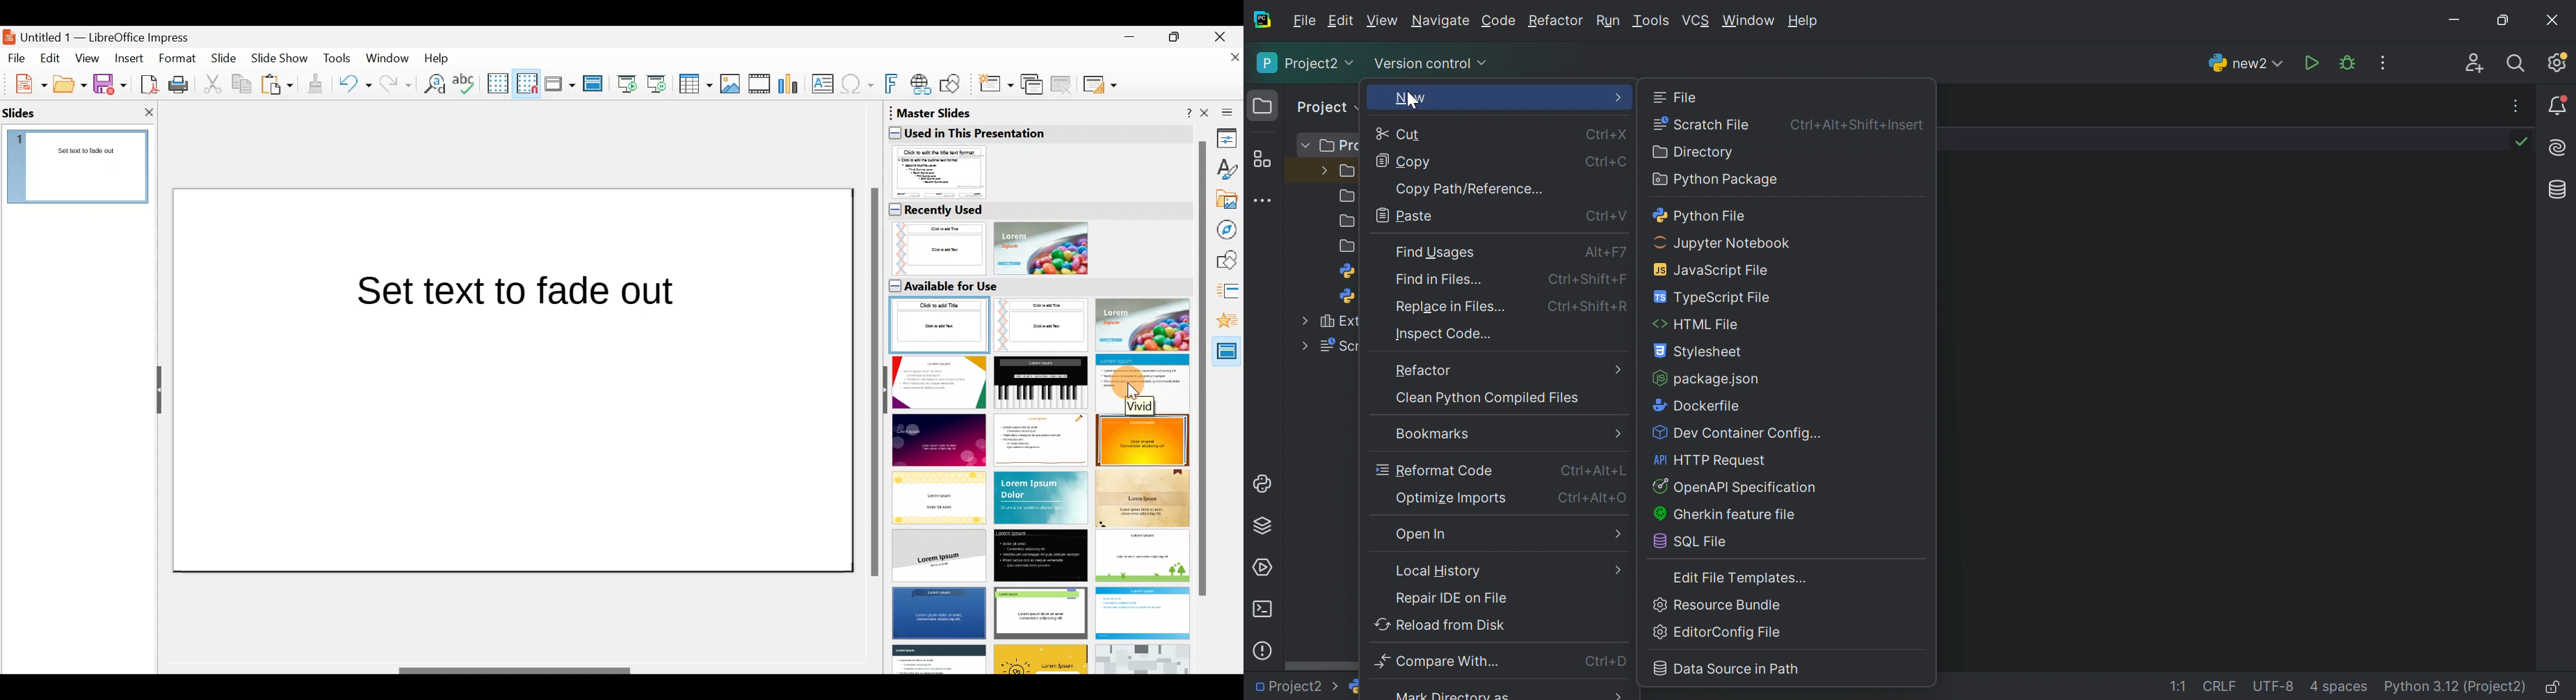 The height and width of the screenshot is (700, 2576). Describe the element at coordinates (1202, 369) in the screenshot. I see `scroll bar` at that location.